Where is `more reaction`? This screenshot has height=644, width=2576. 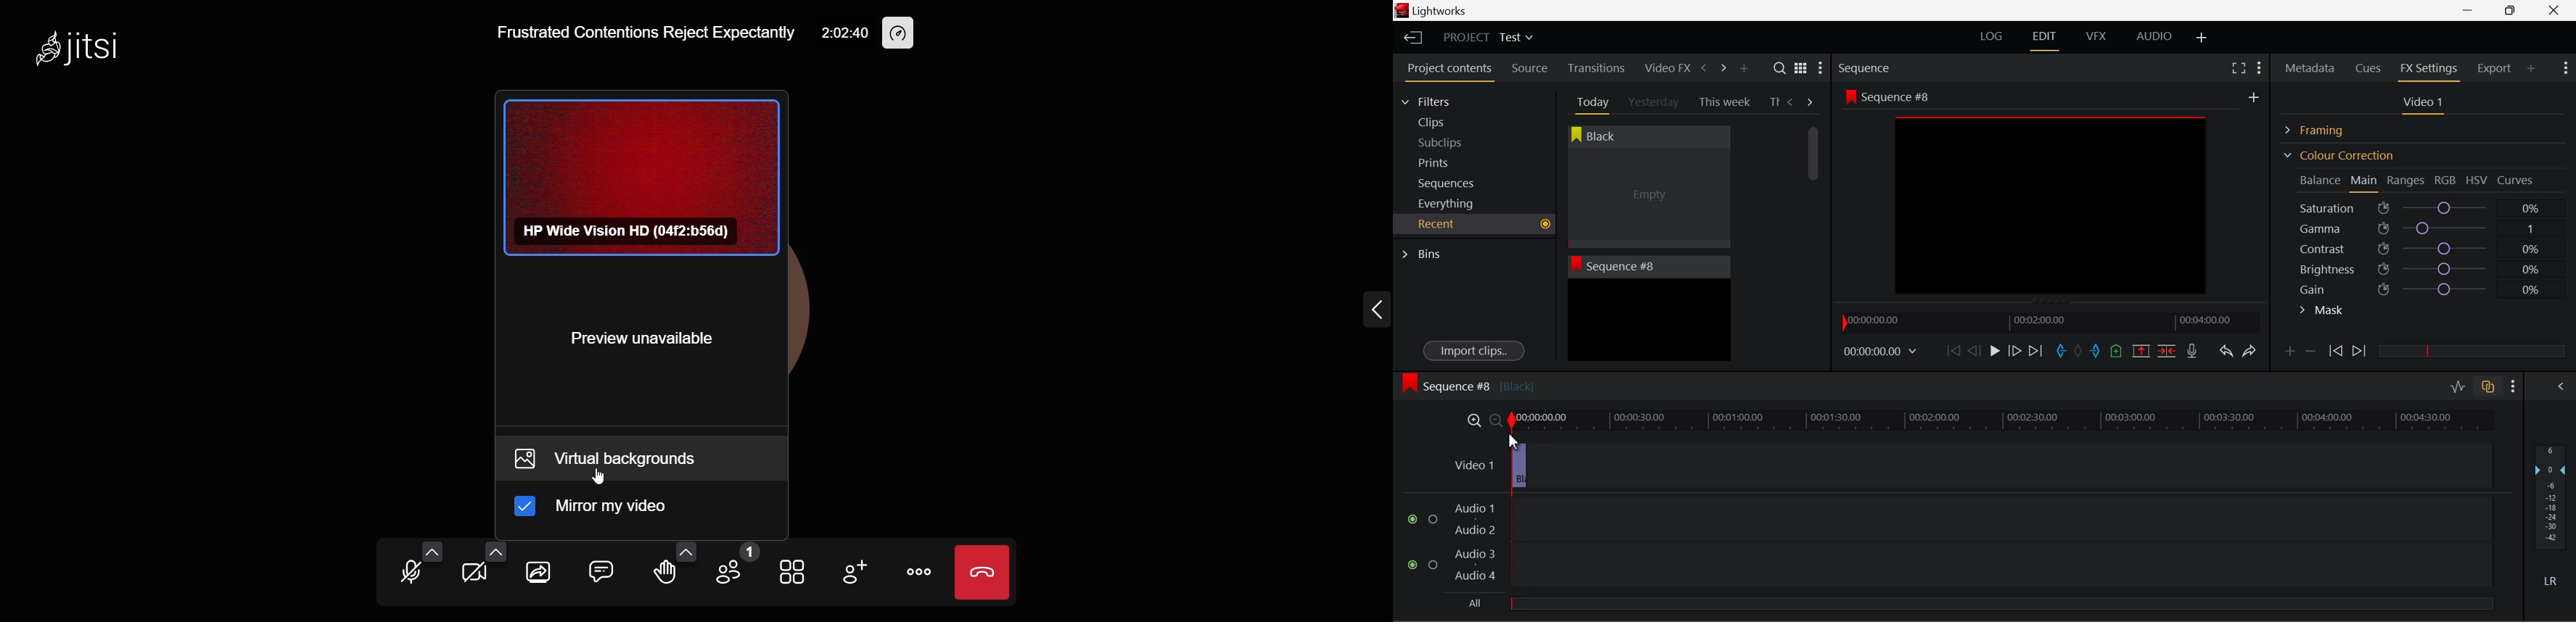 more reaction is located at coordinates (684, 547).